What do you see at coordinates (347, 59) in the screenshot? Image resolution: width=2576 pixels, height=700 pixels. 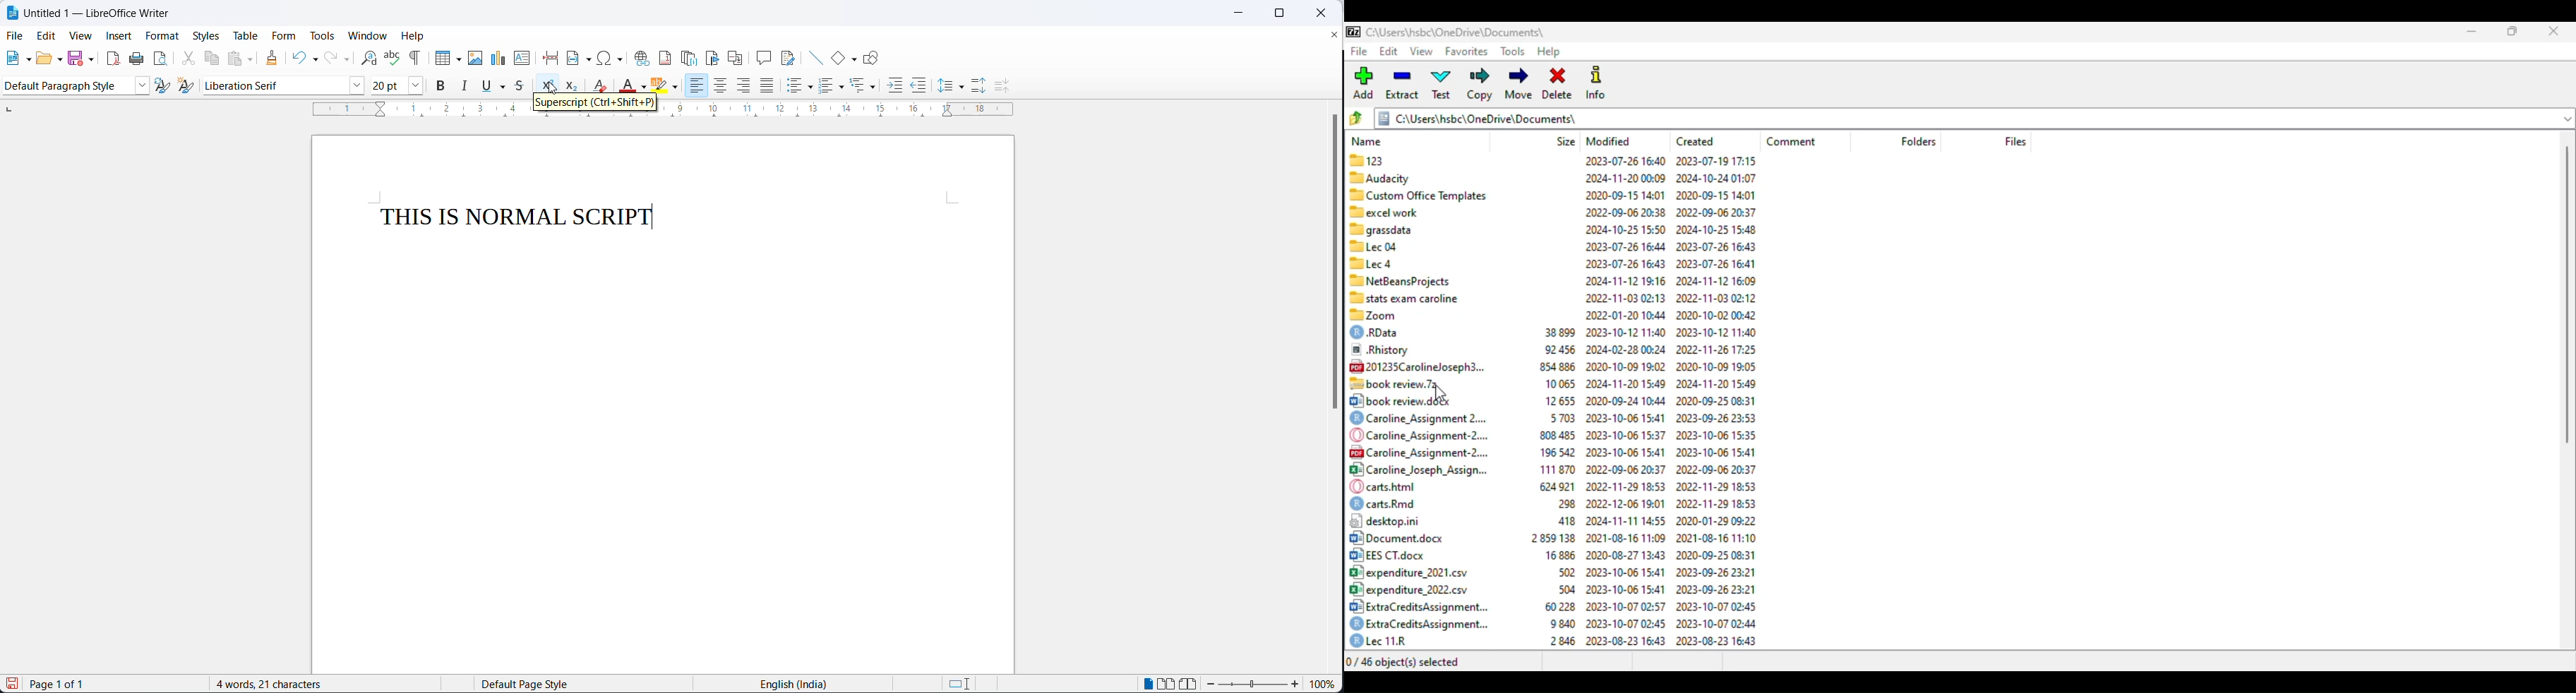 I see `redo options` at bounding box center [347, 59].